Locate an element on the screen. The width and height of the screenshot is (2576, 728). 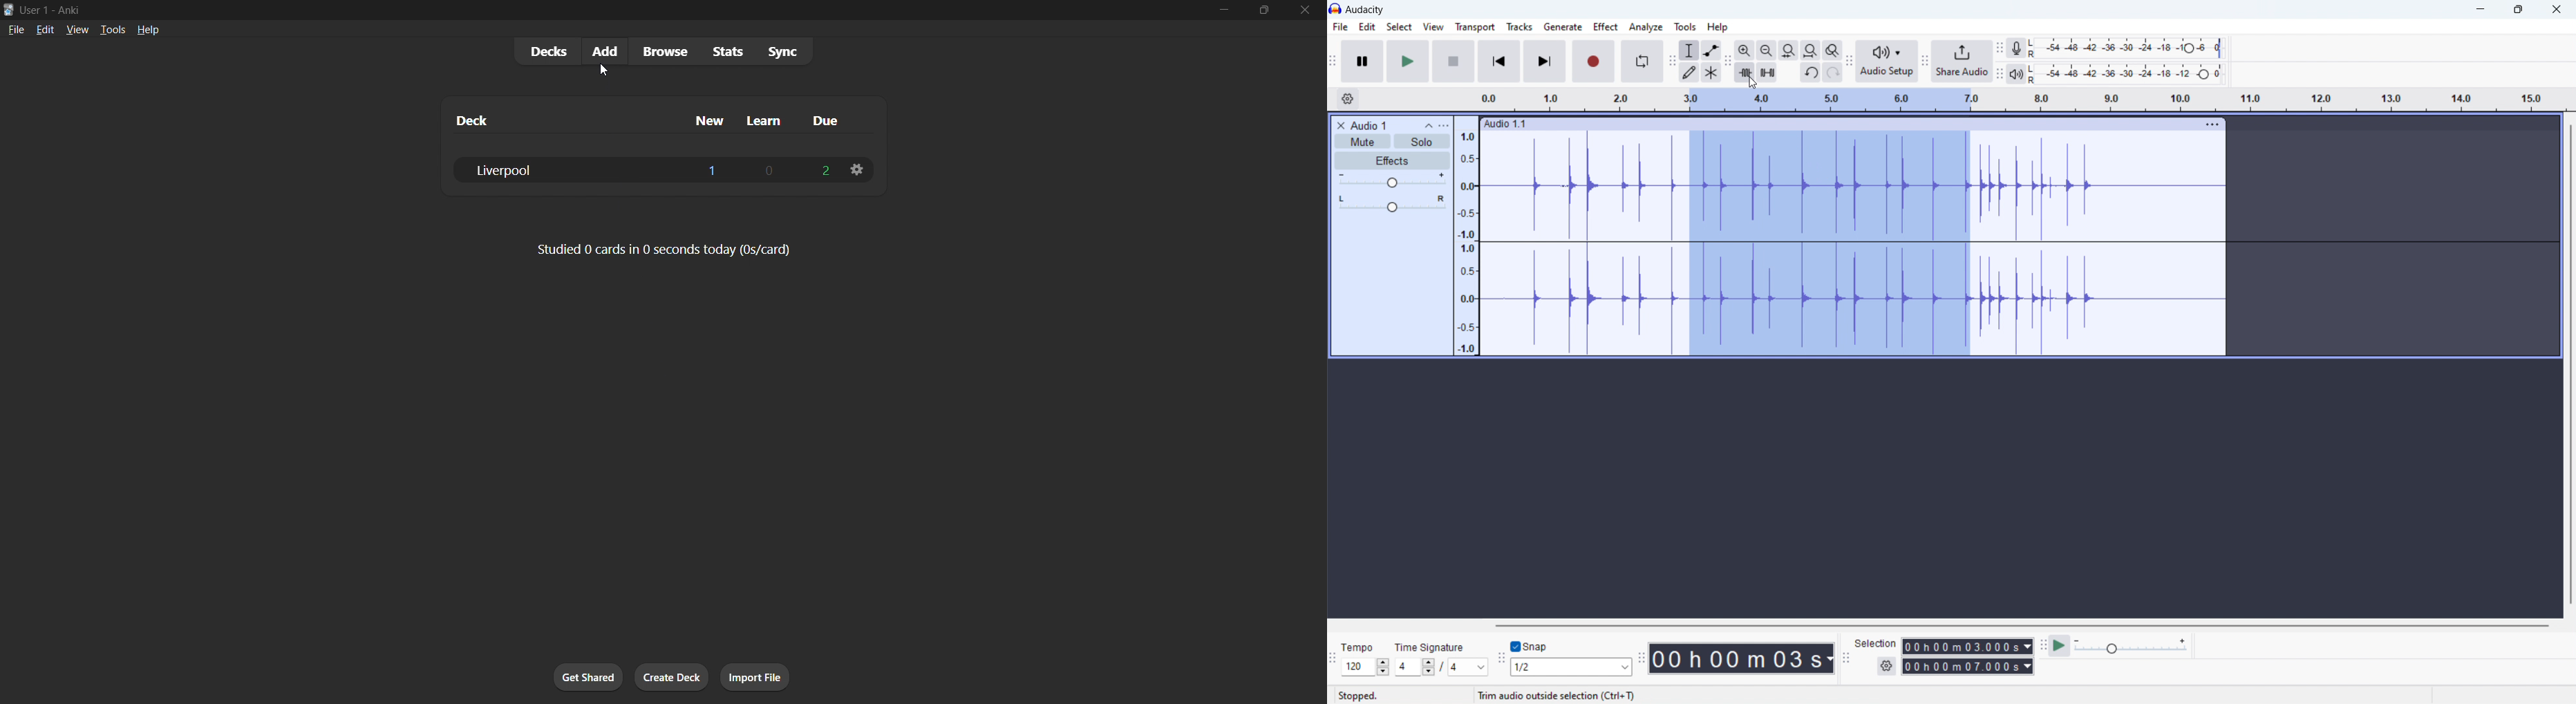
playback level is located at coordinates (2132, 74).